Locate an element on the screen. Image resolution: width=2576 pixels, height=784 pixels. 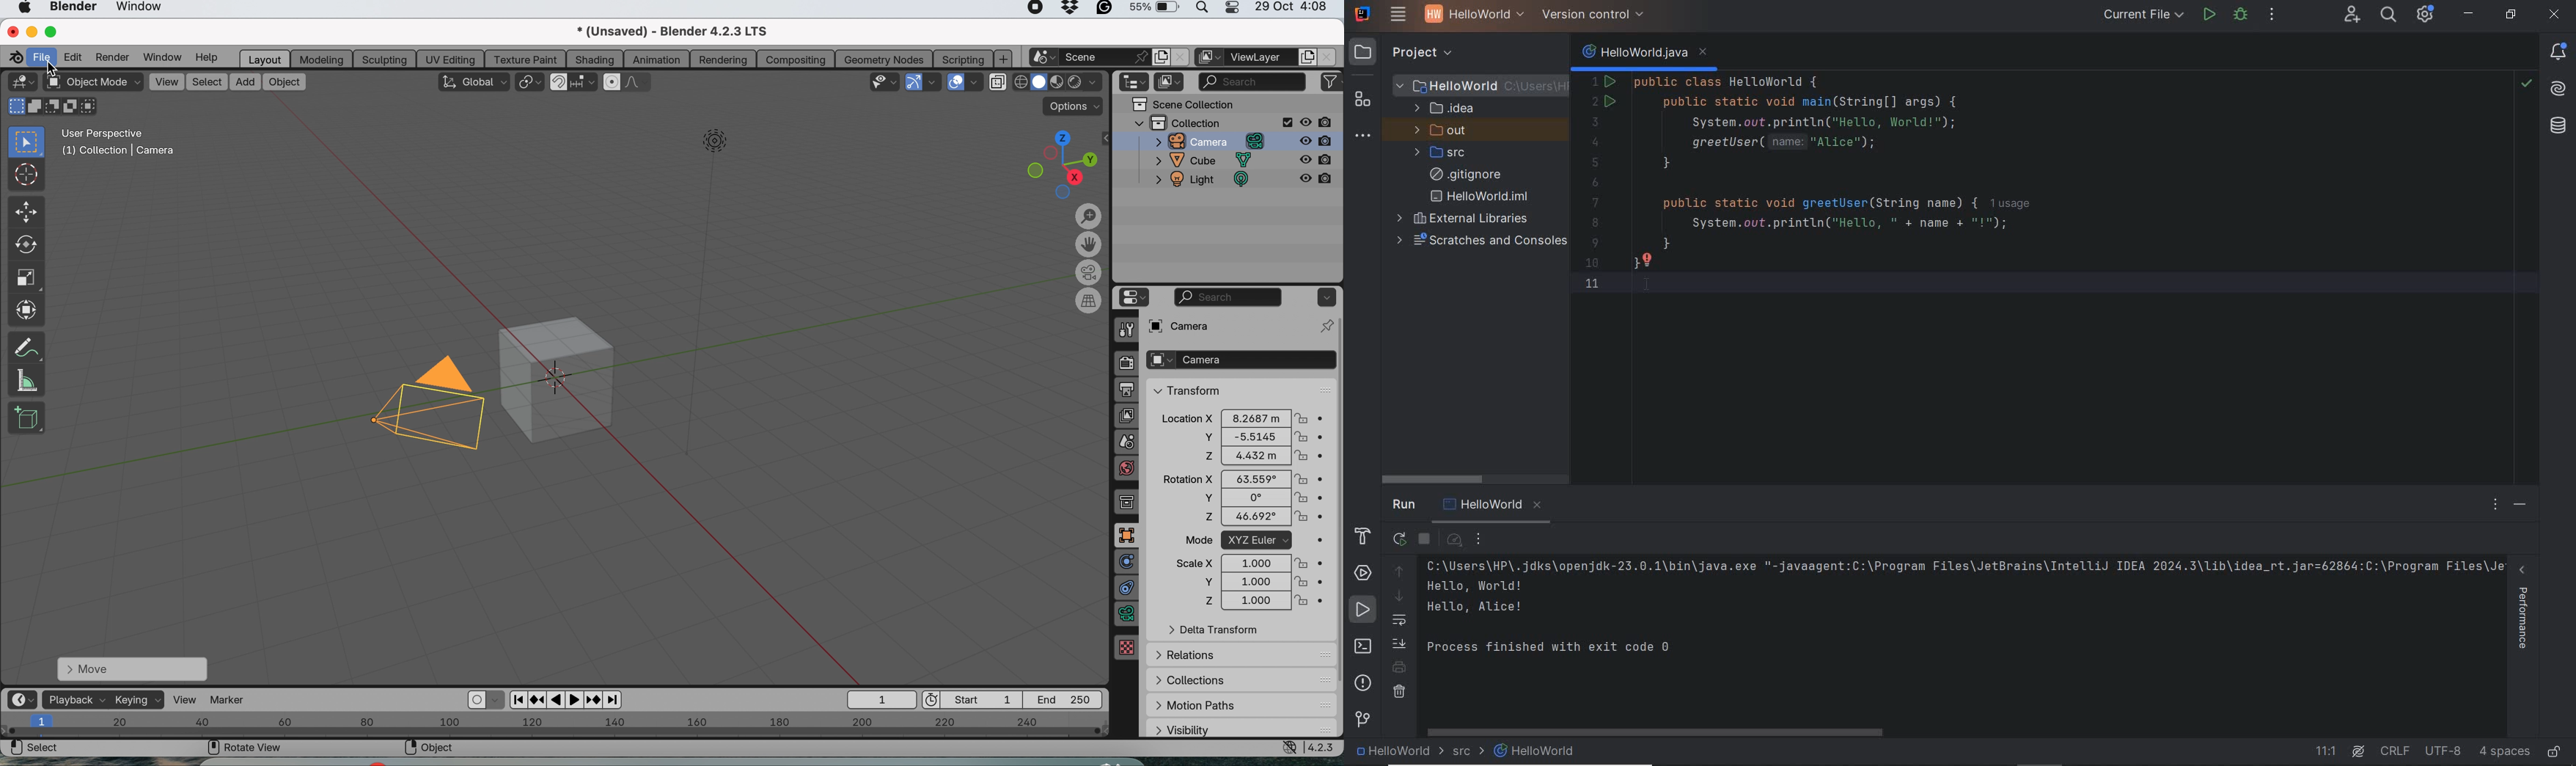
blender logo is located at coordinates (13, 57).